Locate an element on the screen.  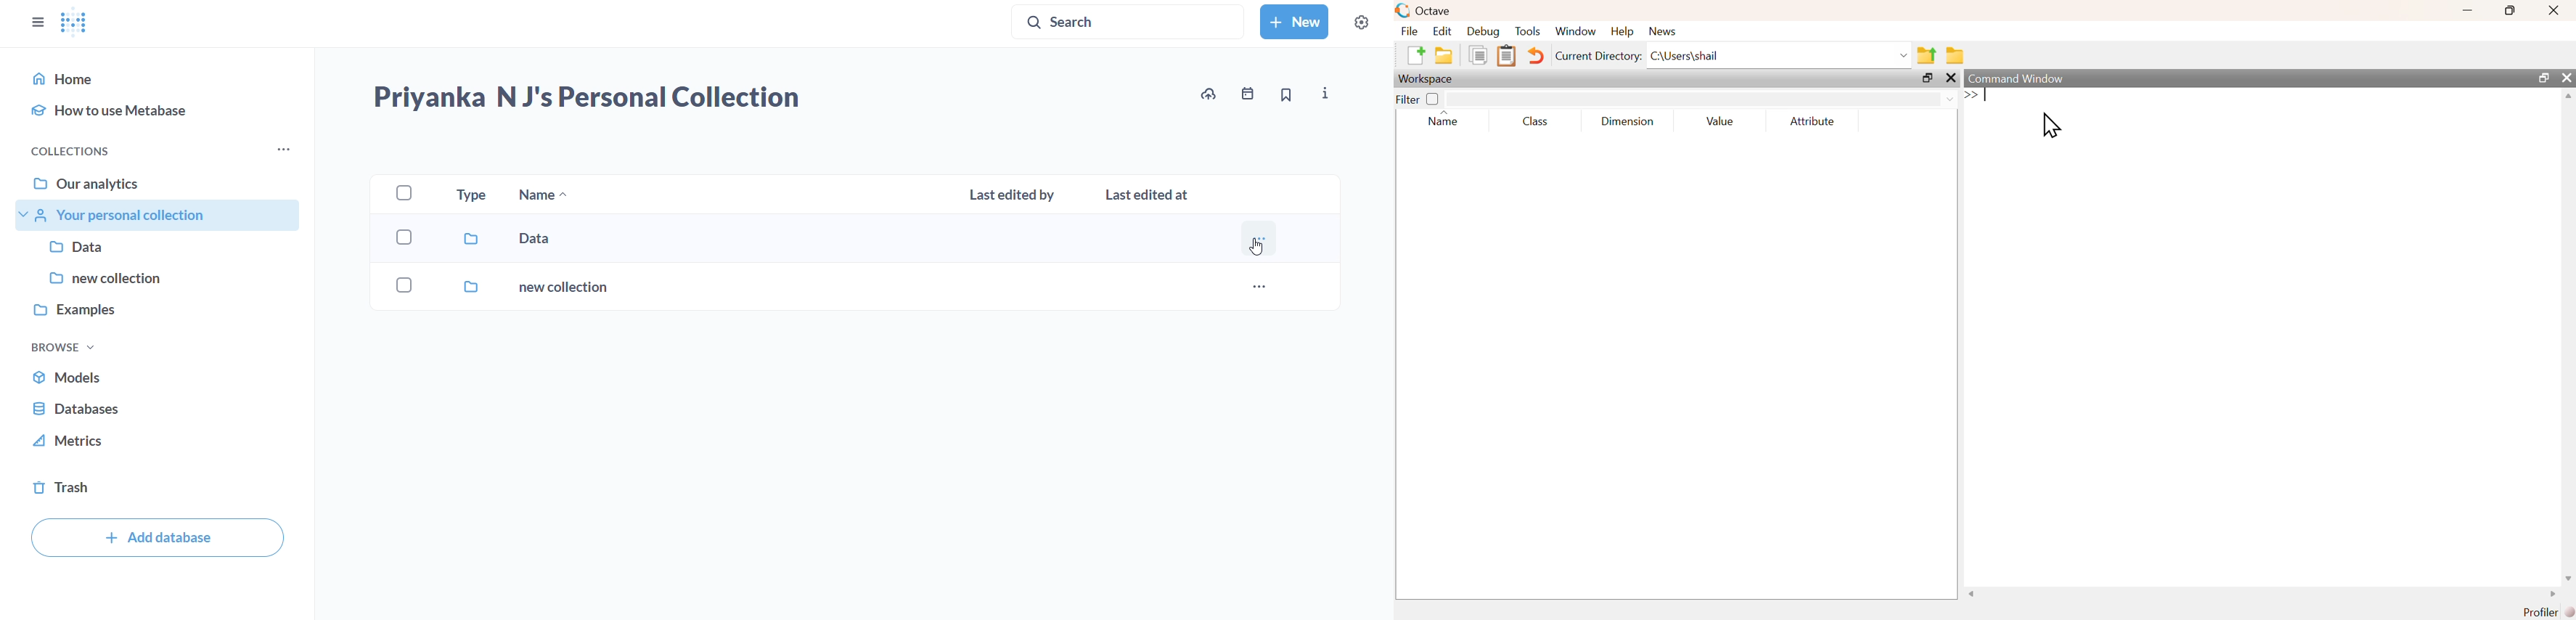
one directory up is located at coordinates (1928, 54).